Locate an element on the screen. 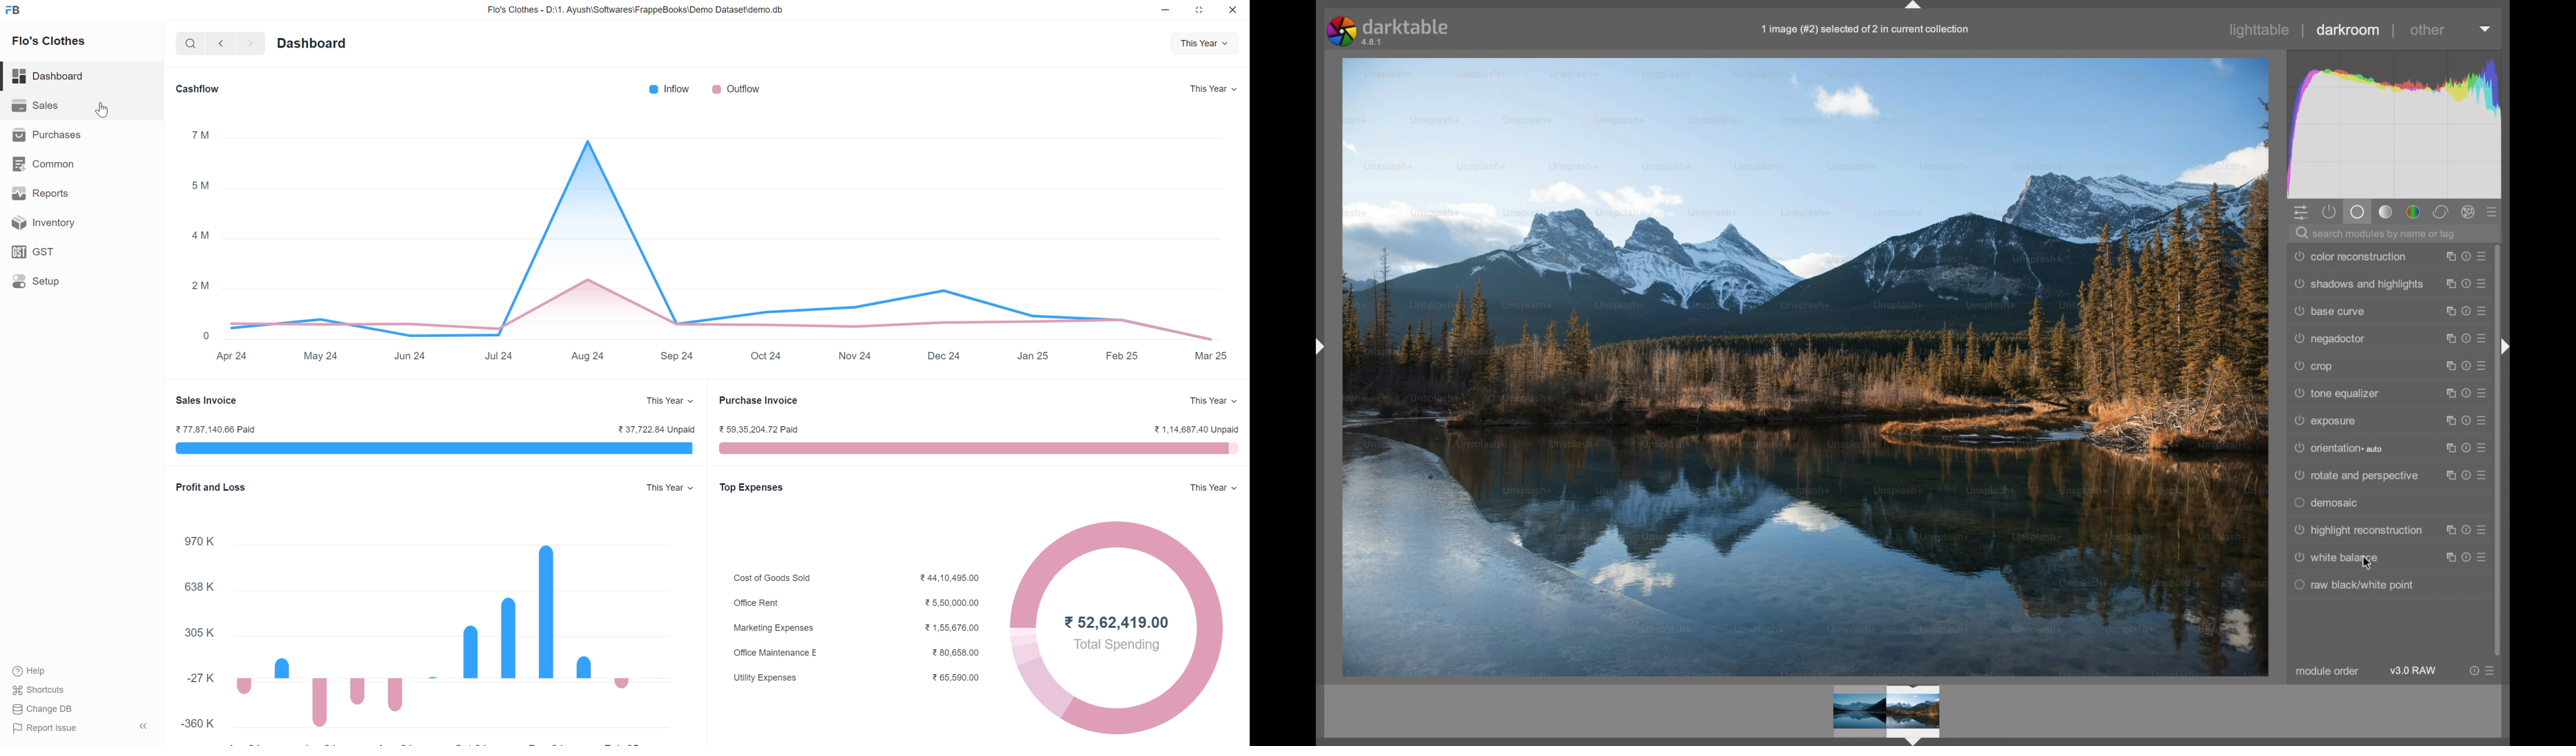 Image resolution: width=2576 pixels, height=756 pixels. bar graph is located at coordinates (450, 636).